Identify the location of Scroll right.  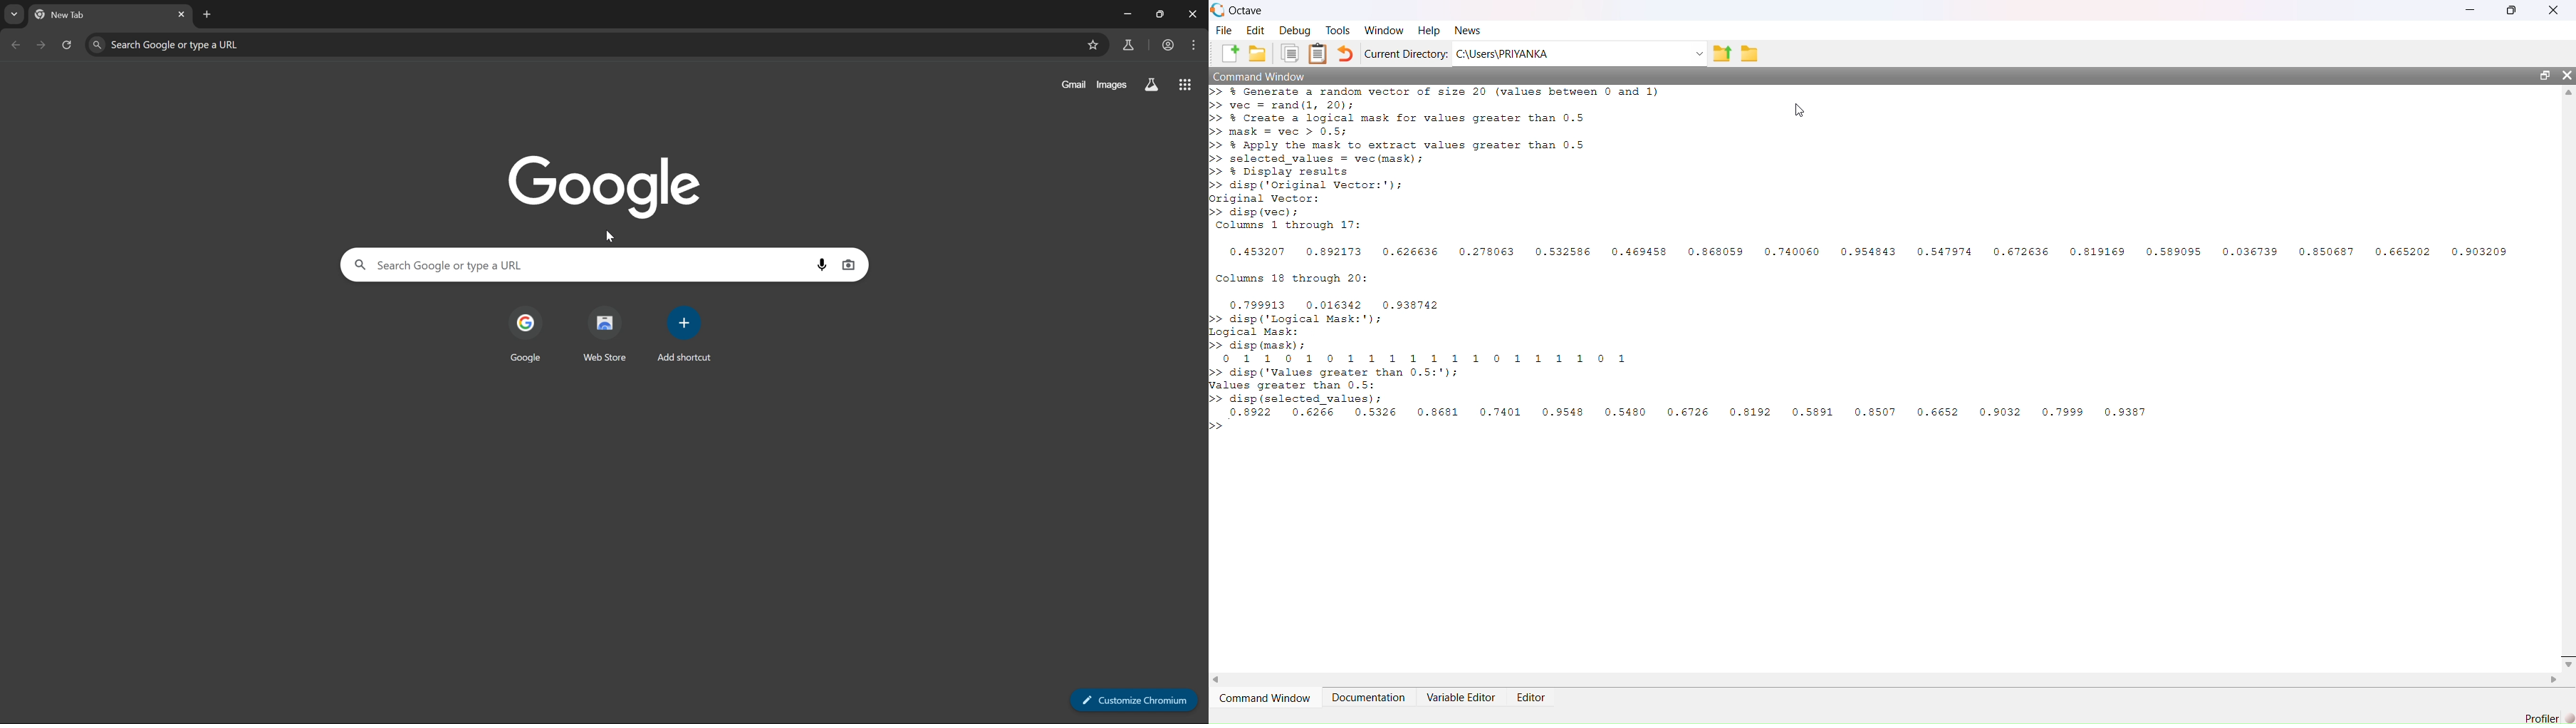
(2552, 680).